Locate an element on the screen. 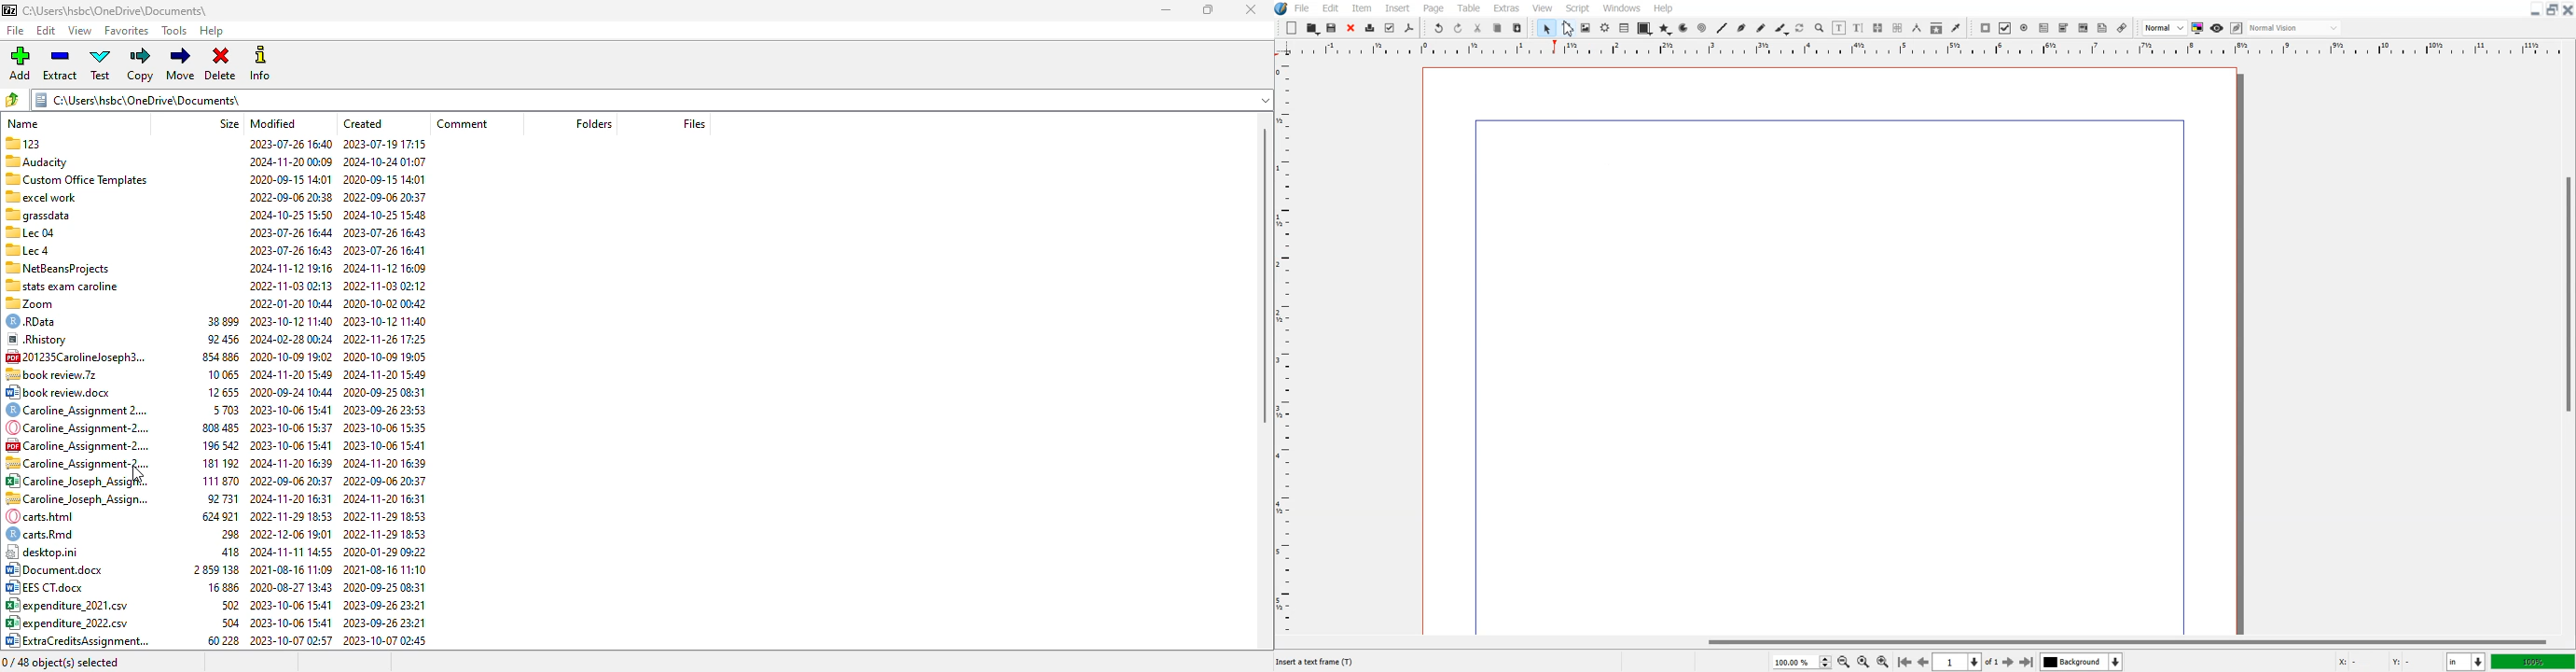 This screenshot has width=2576, height=672. delete is located at coordinates (221, 63).